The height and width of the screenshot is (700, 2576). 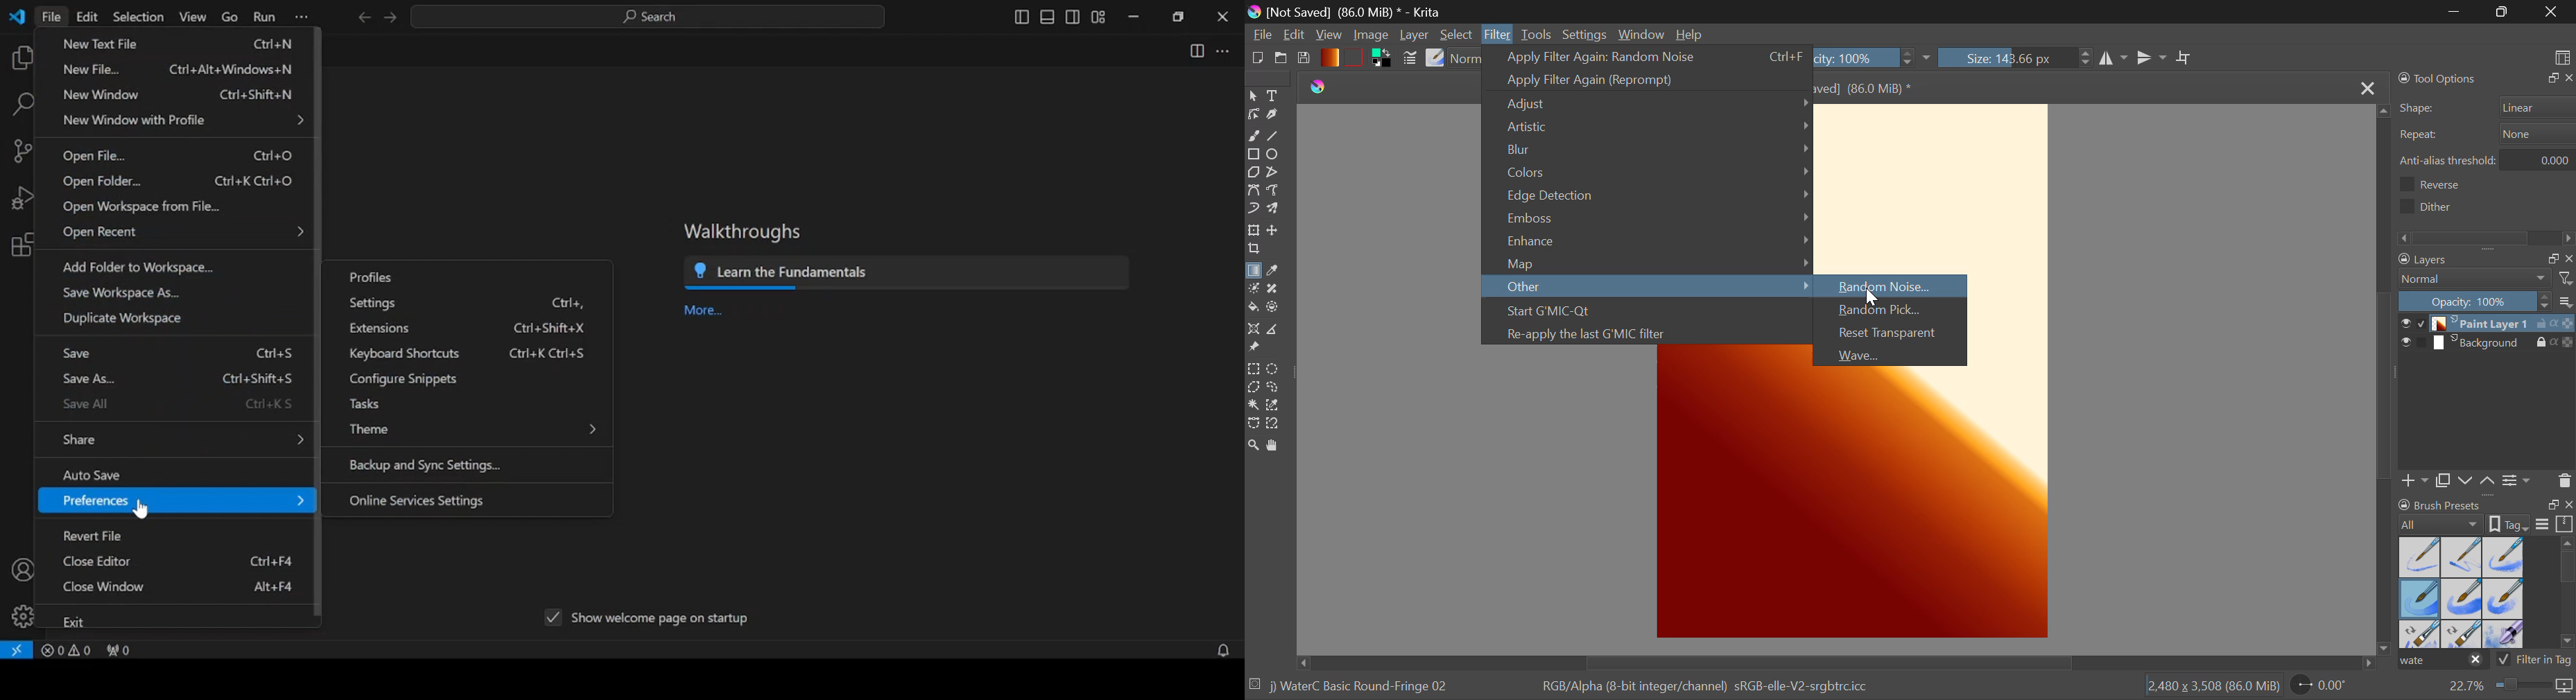 I want to click on Scroll Bar, so click(x=2386, y=378).